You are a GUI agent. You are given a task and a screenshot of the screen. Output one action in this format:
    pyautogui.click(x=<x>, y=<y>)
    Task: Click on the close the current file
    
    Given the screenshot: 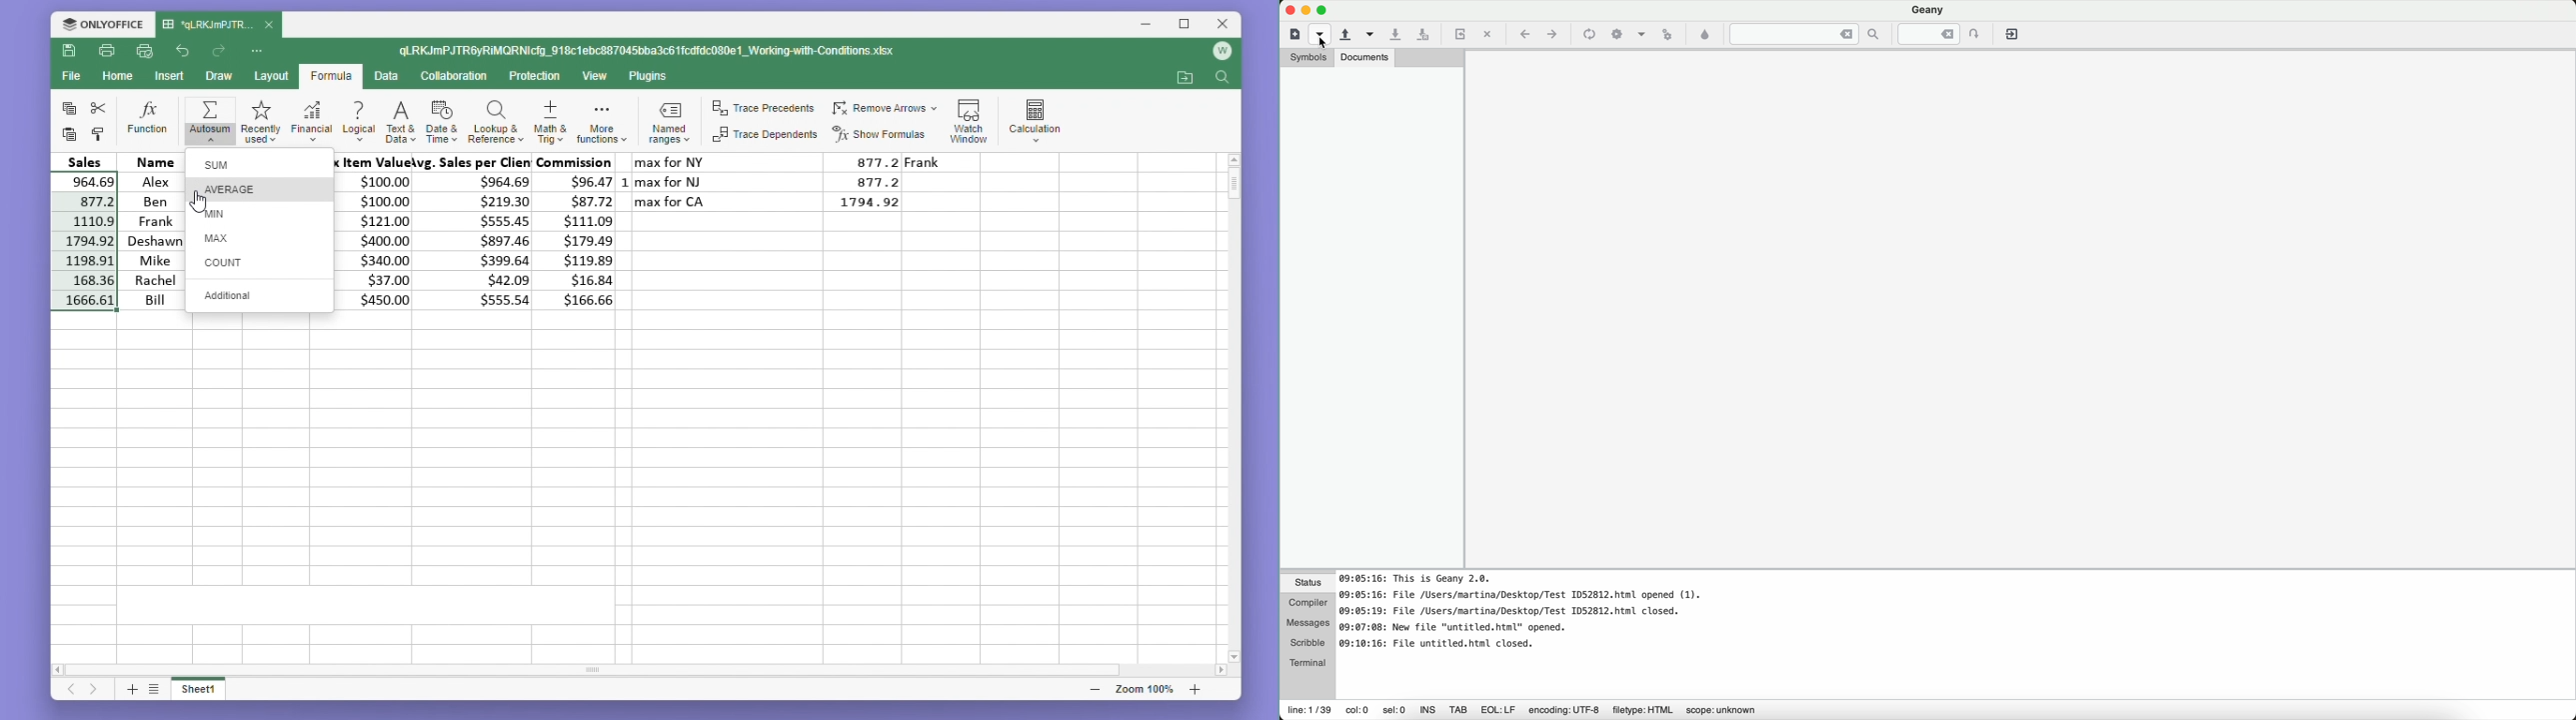 What is the action you would take?
    pyautogui.click(x=1485, y=35)
    